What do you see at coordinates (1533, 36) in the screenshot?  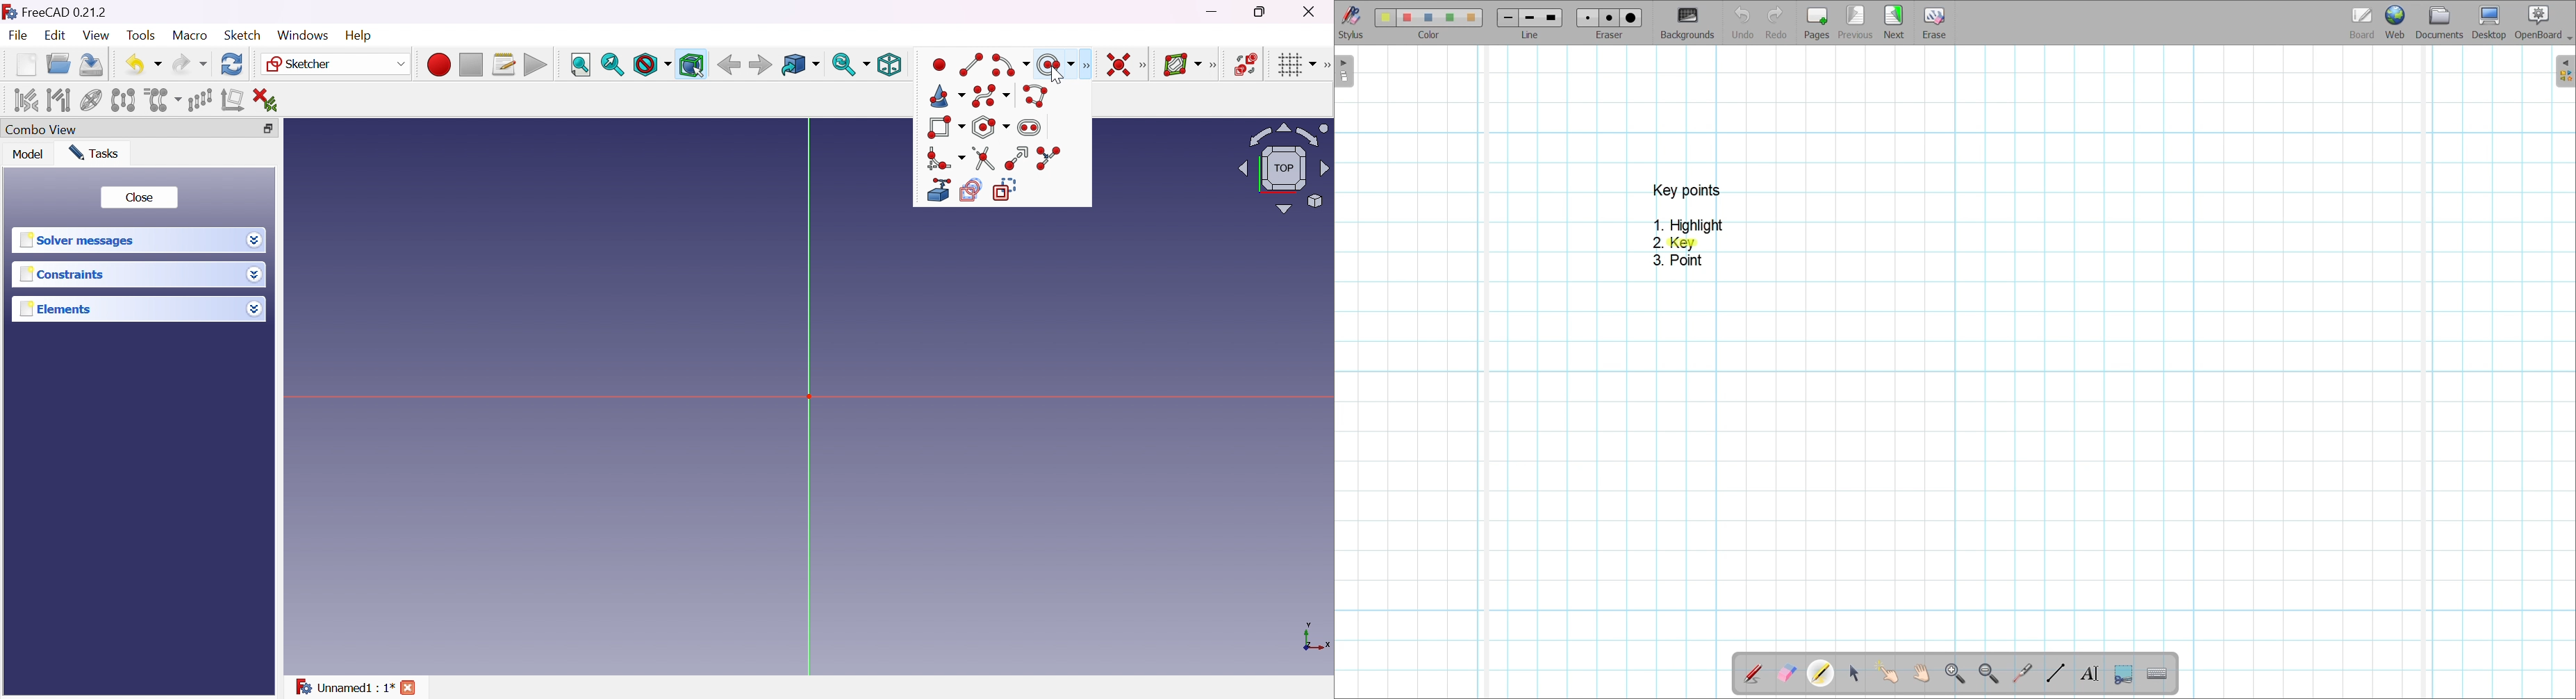 I see `line` at bounding box center [1533, 36].